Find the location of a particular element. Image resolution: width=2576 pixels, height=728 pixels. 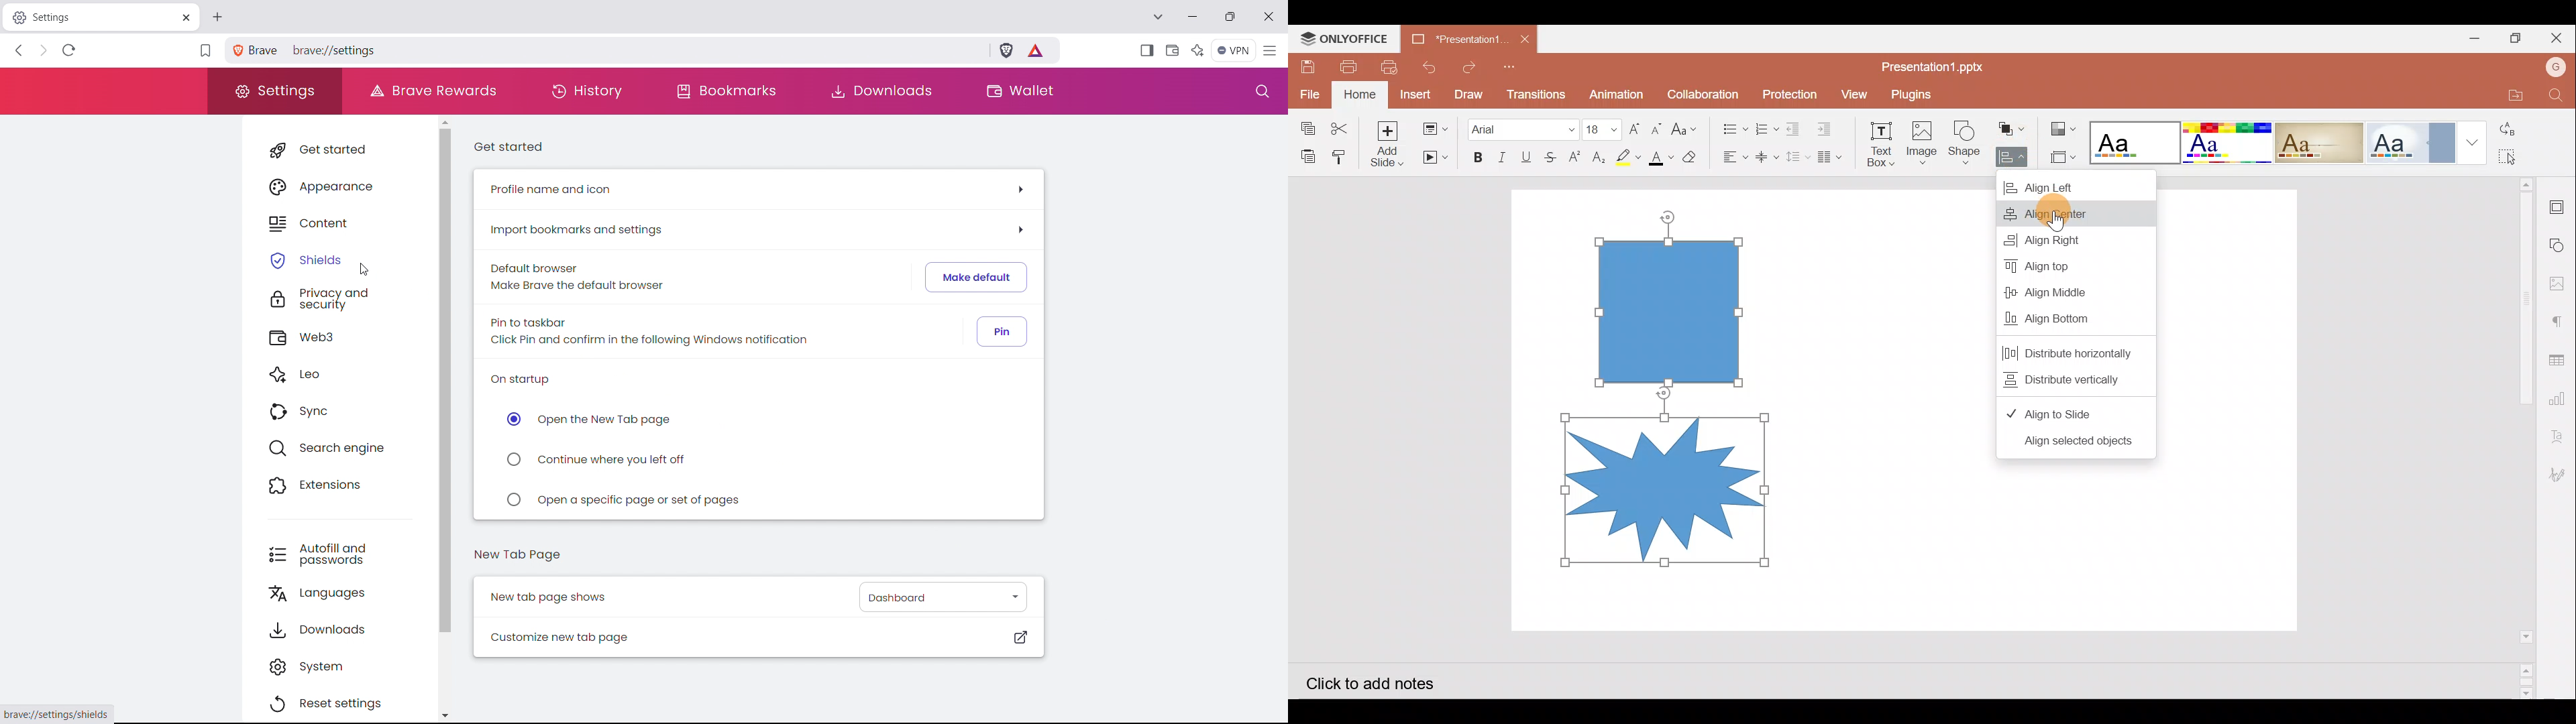

search is located at coordinates (1262, 91).